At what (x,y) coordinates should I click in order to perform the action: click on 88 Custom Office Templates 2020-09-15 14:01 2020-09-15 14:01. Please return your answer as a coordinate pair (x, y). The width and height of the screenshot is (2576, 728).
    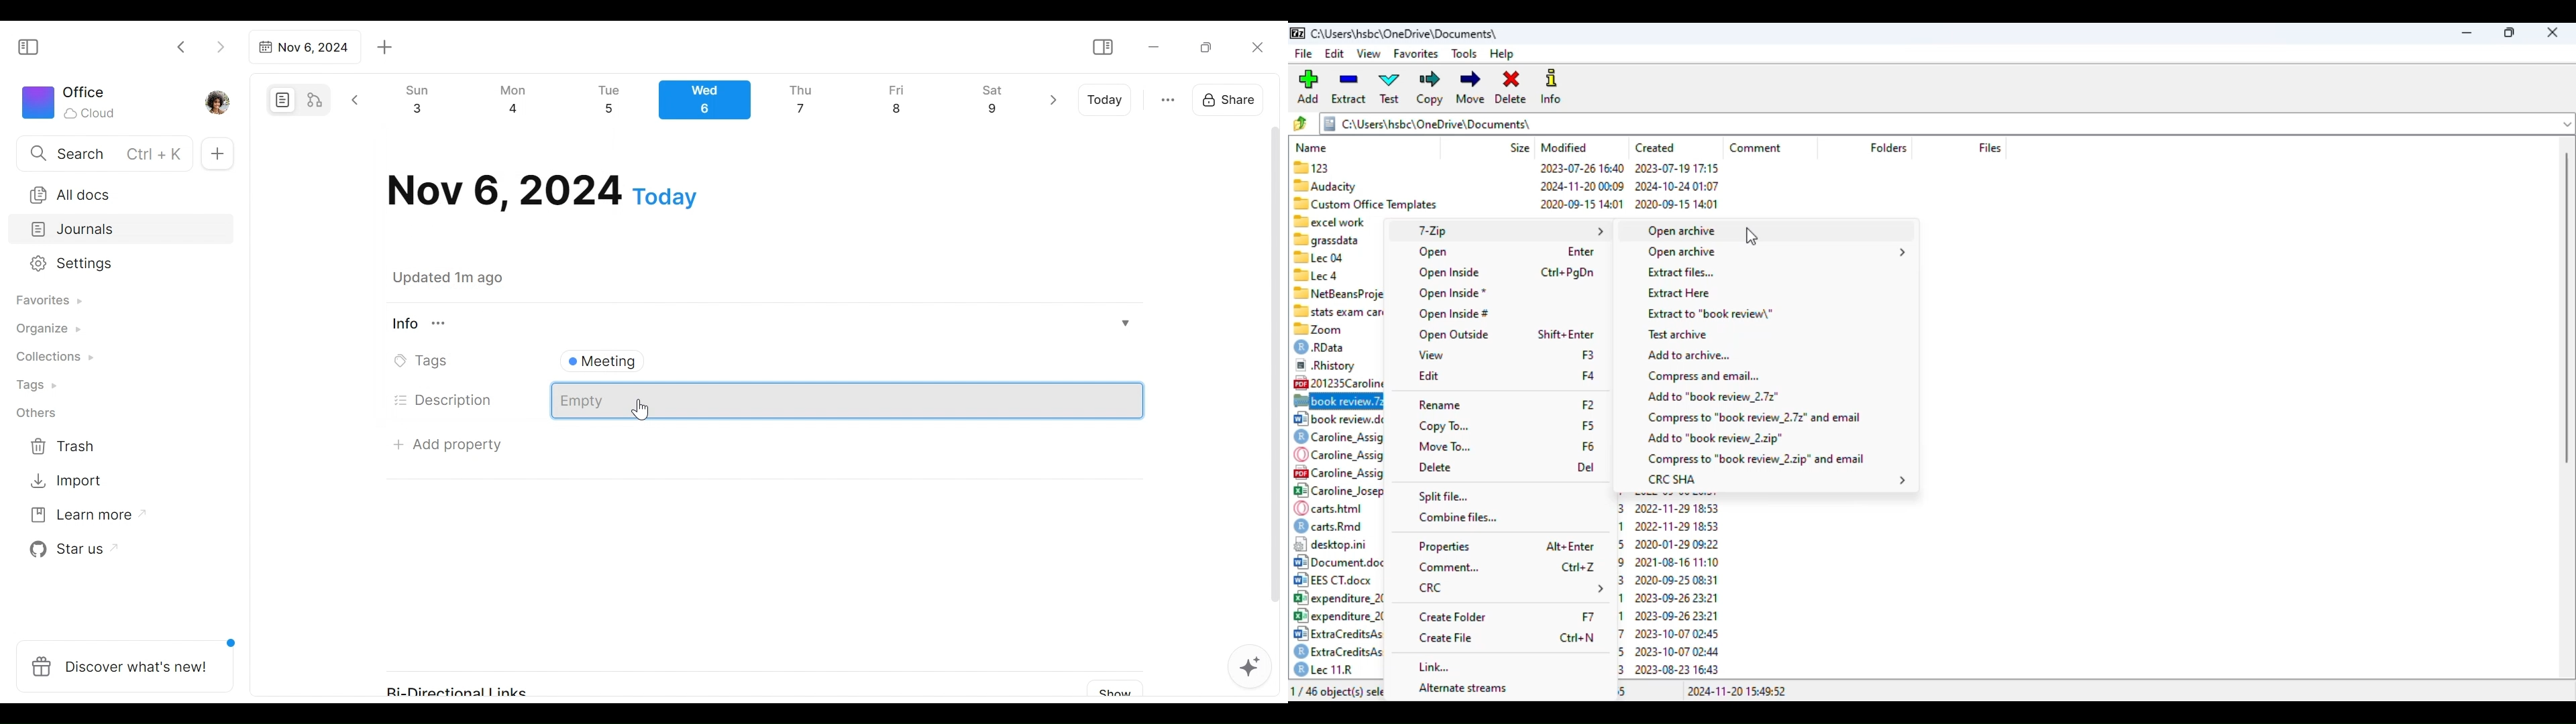
    Looking at the image, I should click on (1507, 202).